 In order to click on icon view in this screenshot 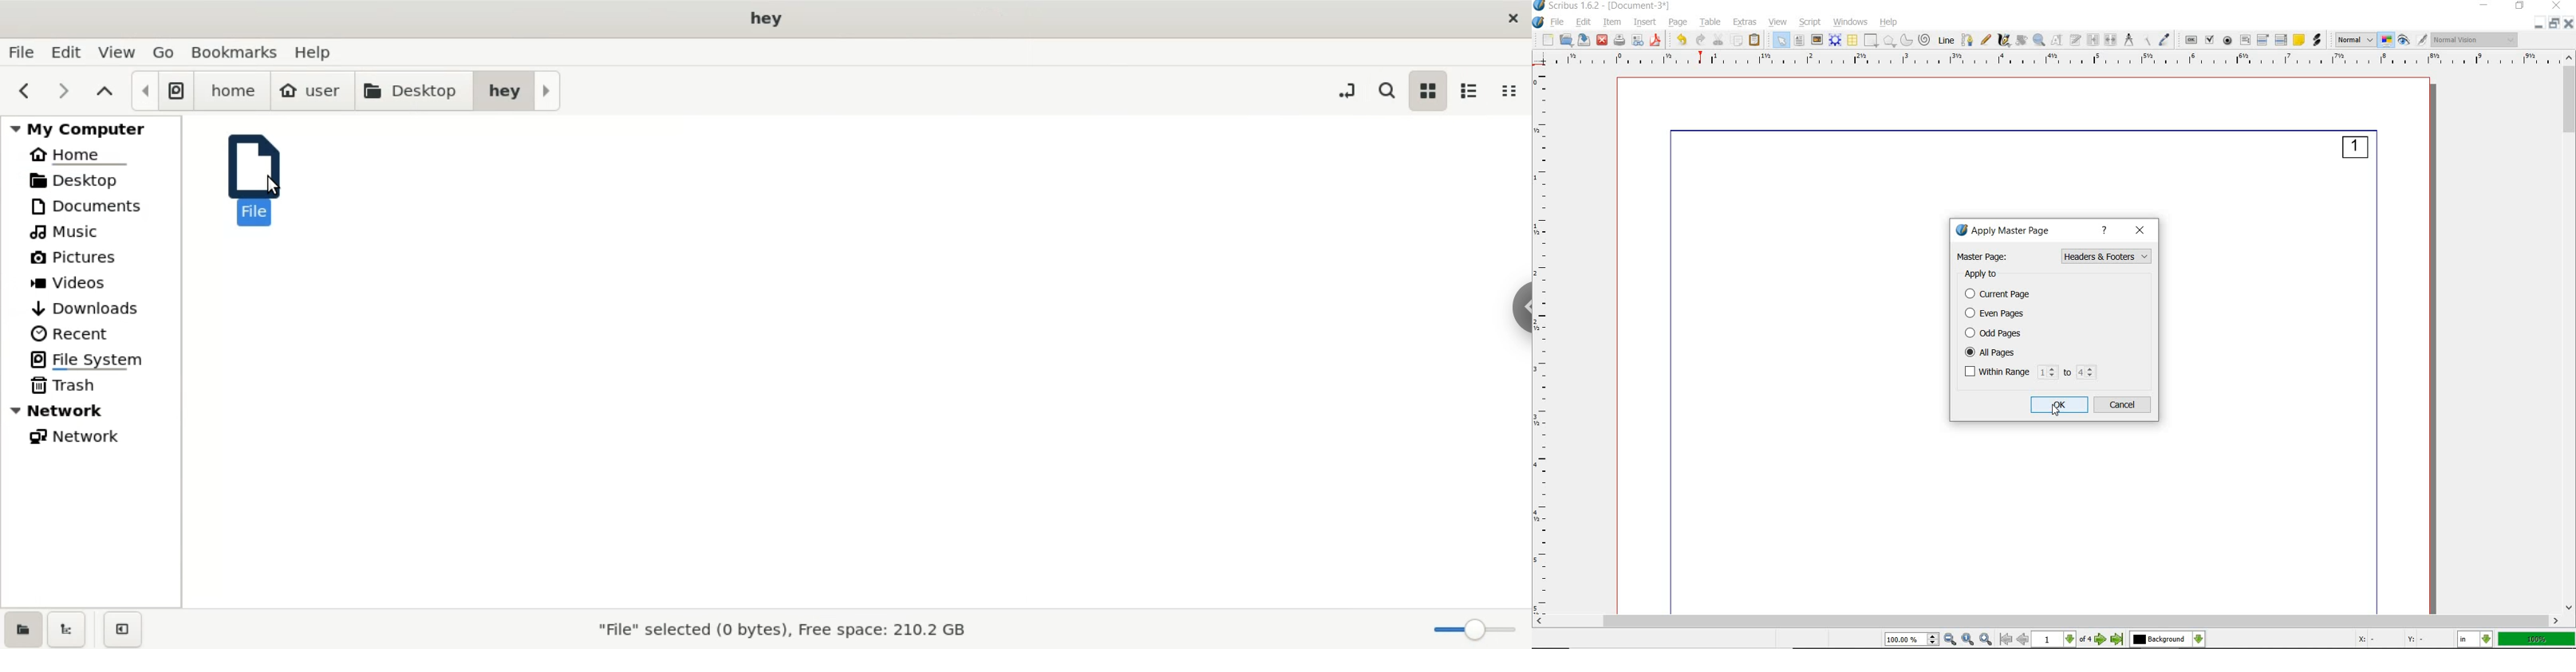, I will do `click(1429, 92)`.